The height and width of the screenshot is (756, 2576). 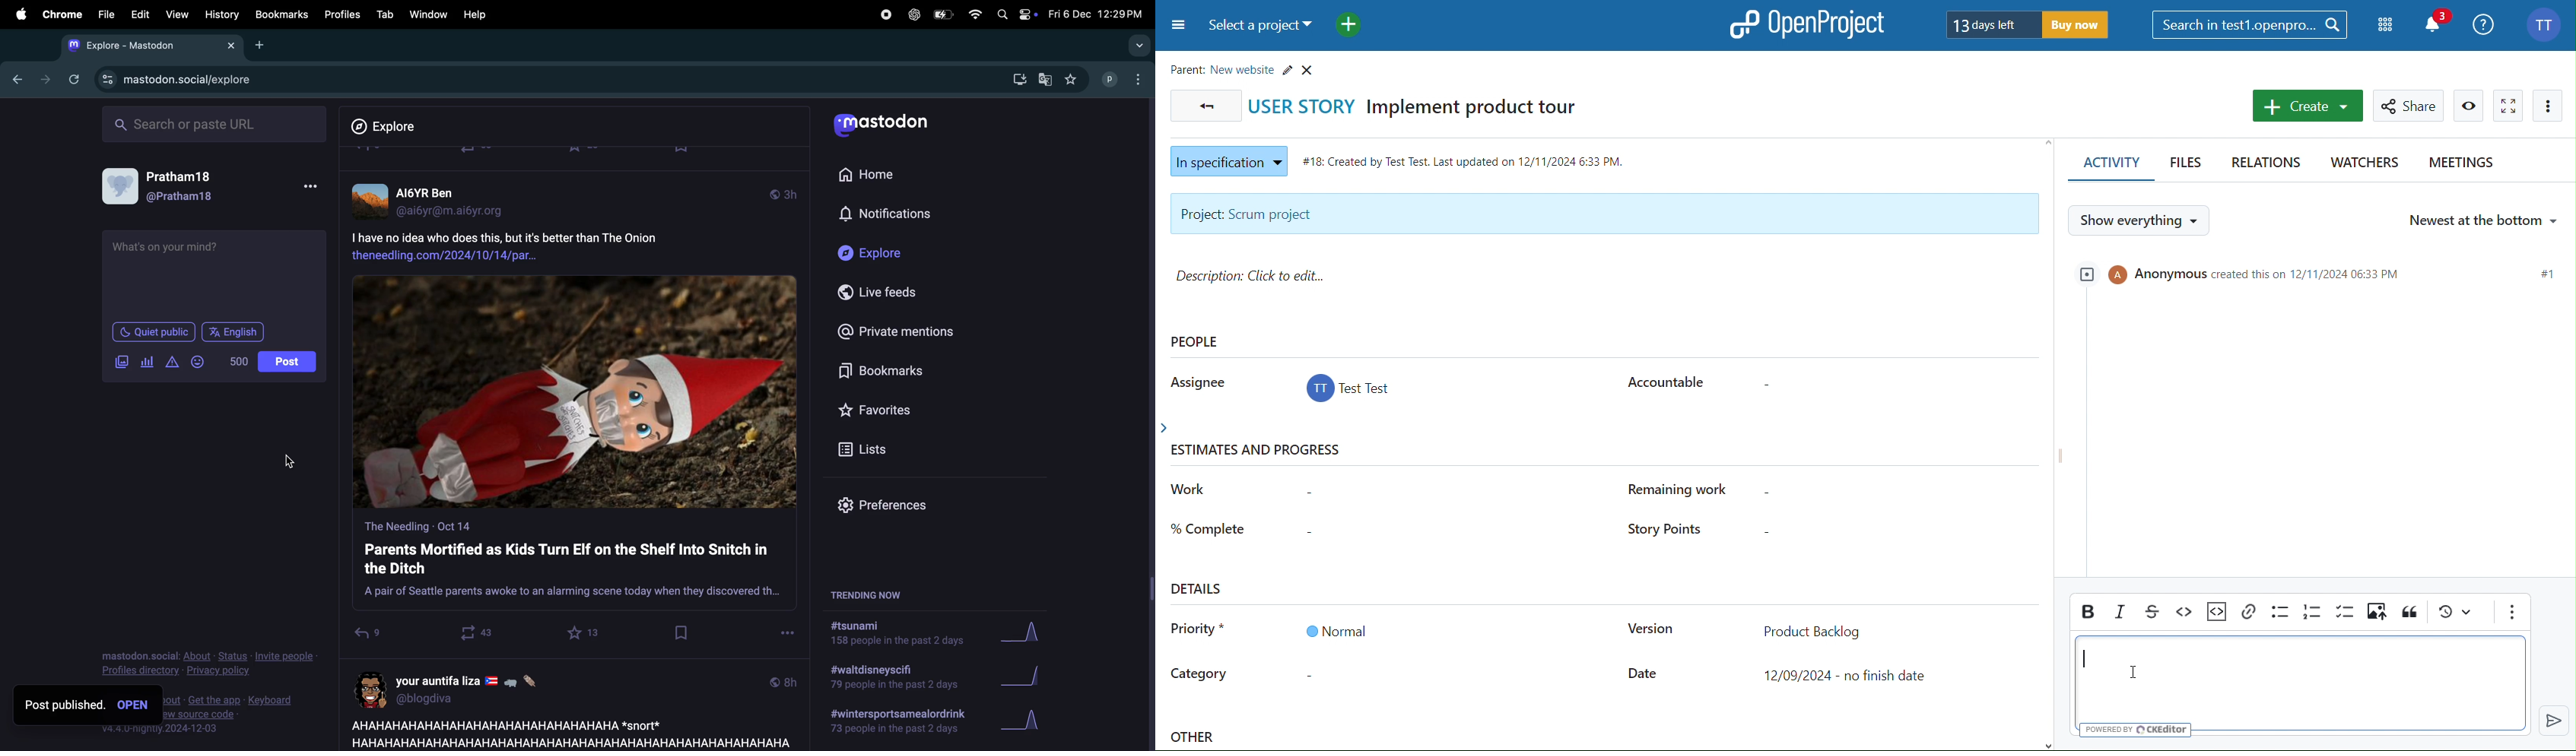 What do you see at coordinates (1190, 490) in the screenshot?
I see `Work` at bounding box center [1190, 490].